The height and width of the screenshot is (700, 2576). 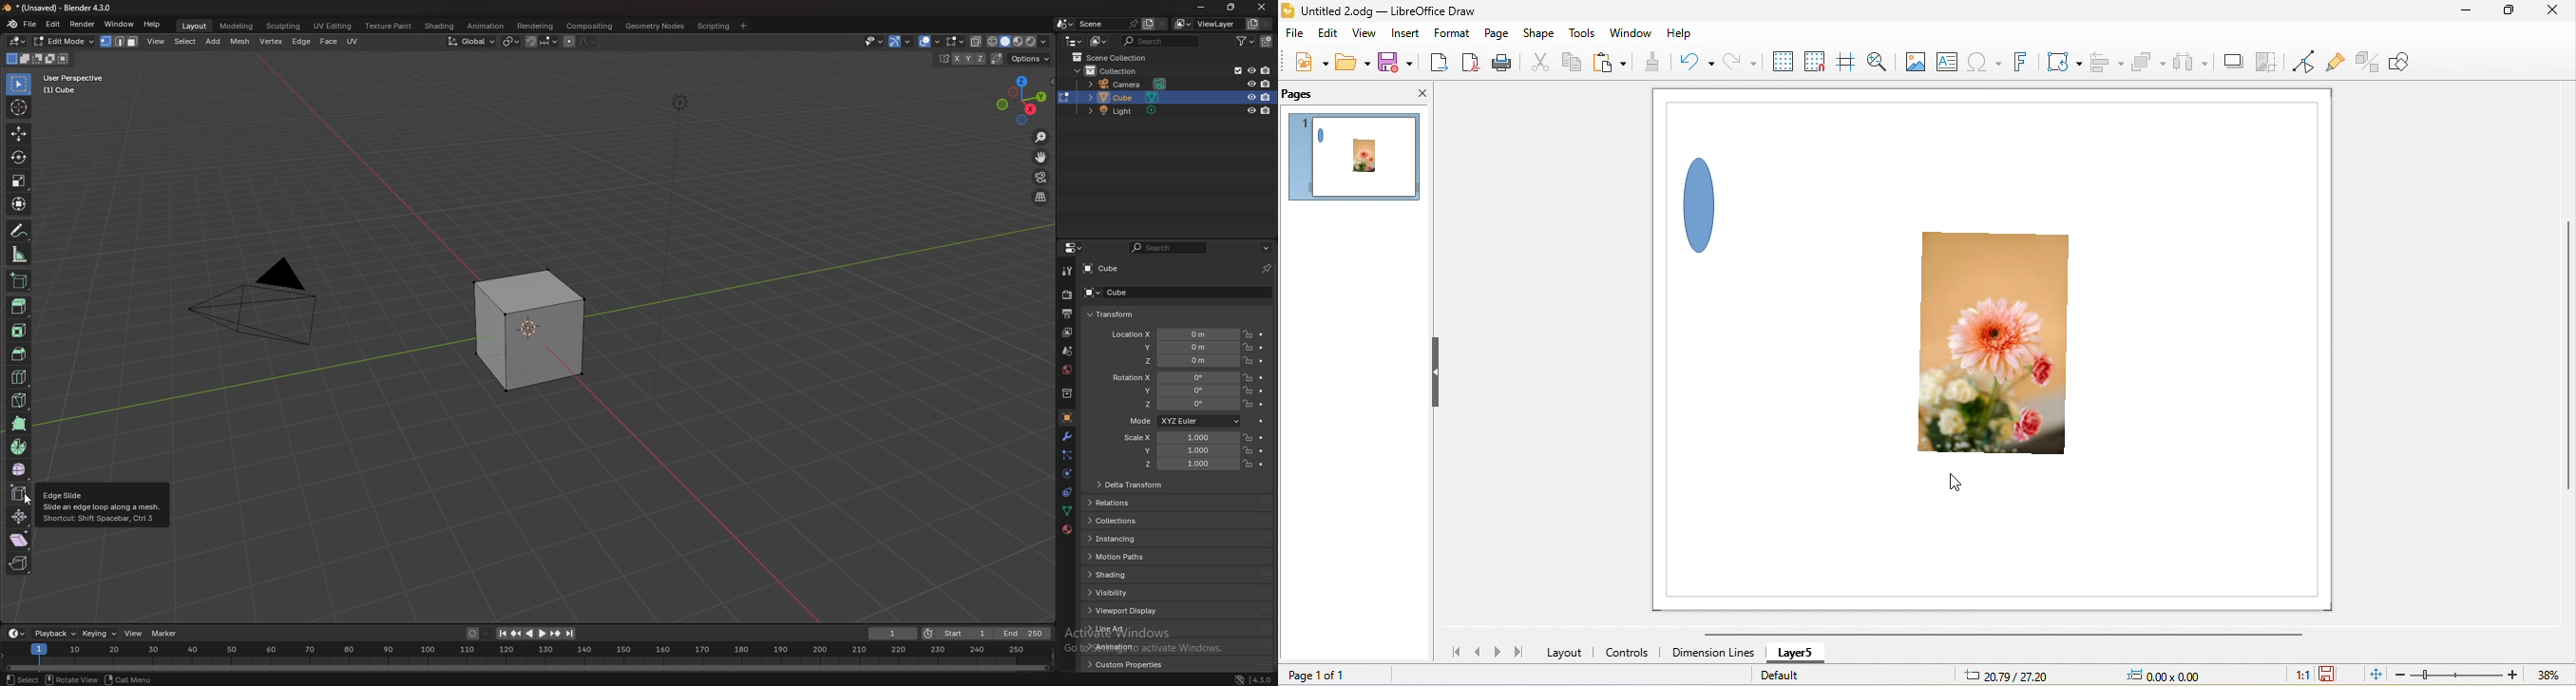 I want to click on Vertex, so click(x=270, y=40).